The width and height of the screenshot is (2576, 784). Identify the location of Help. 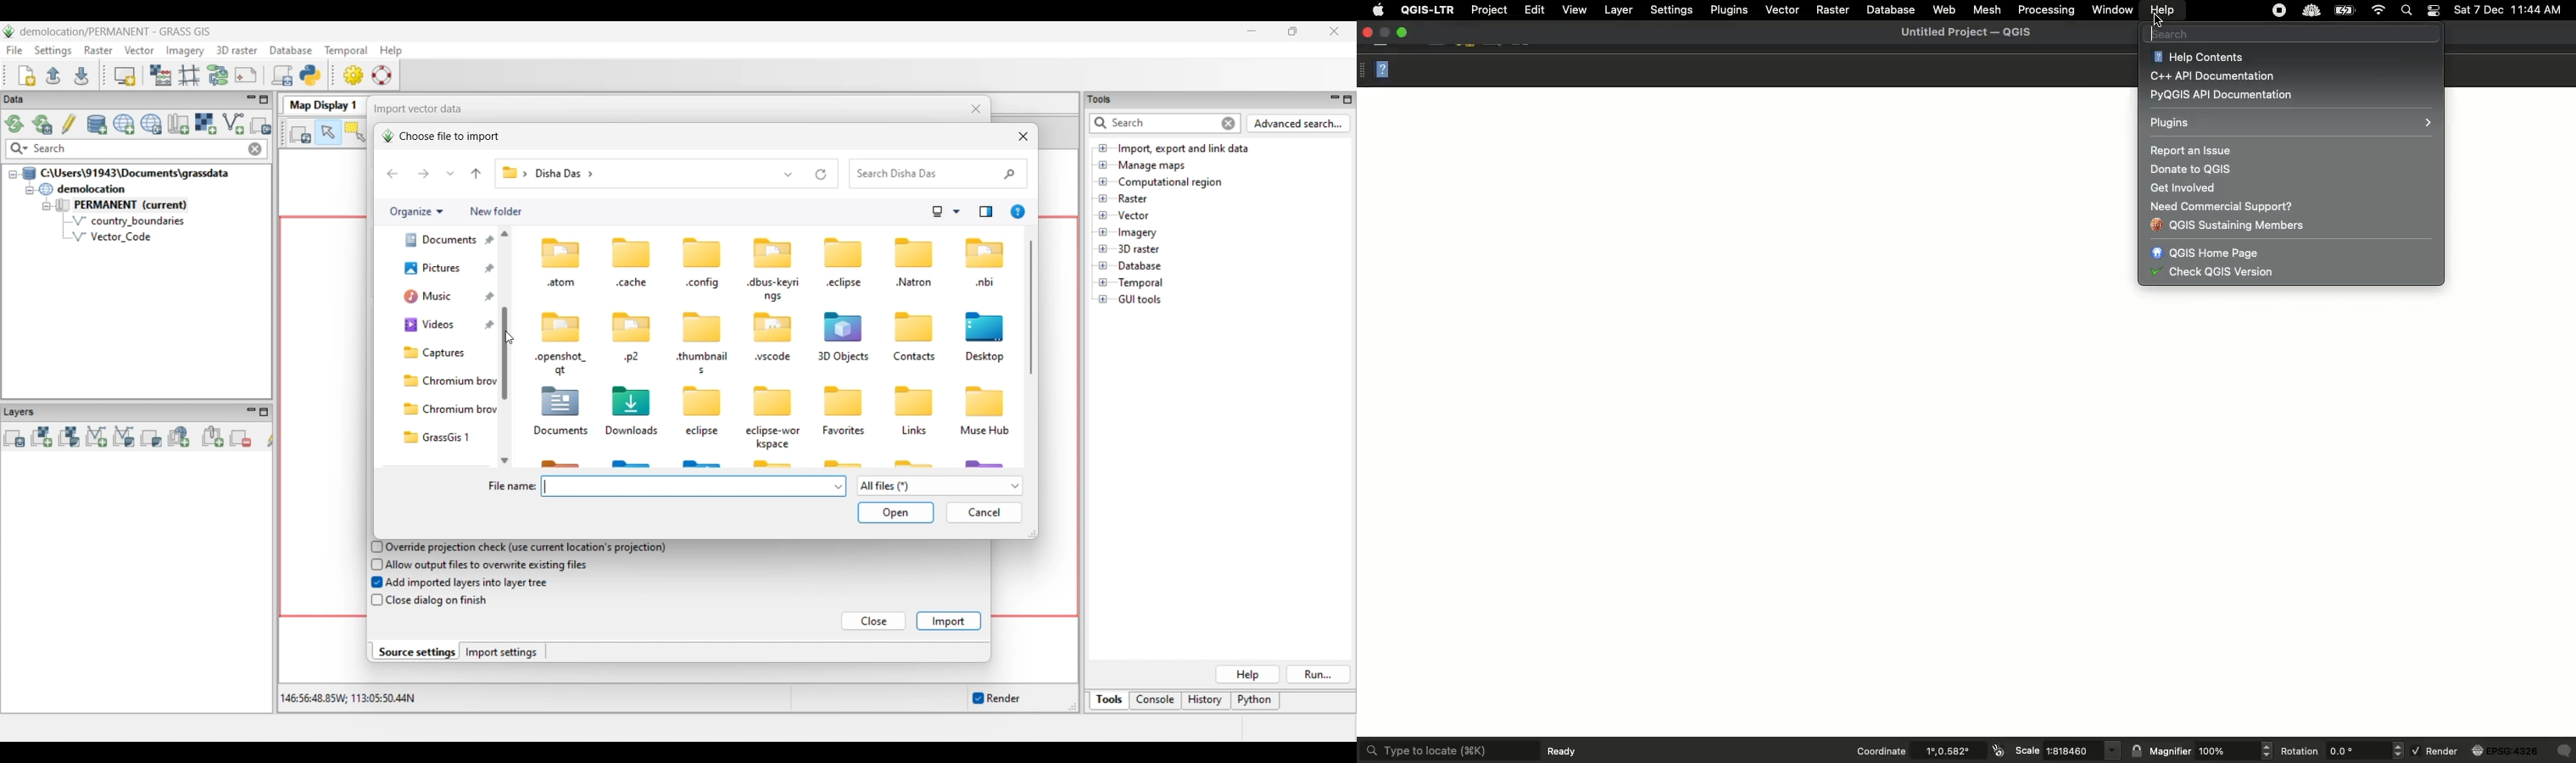
(2166, 10).